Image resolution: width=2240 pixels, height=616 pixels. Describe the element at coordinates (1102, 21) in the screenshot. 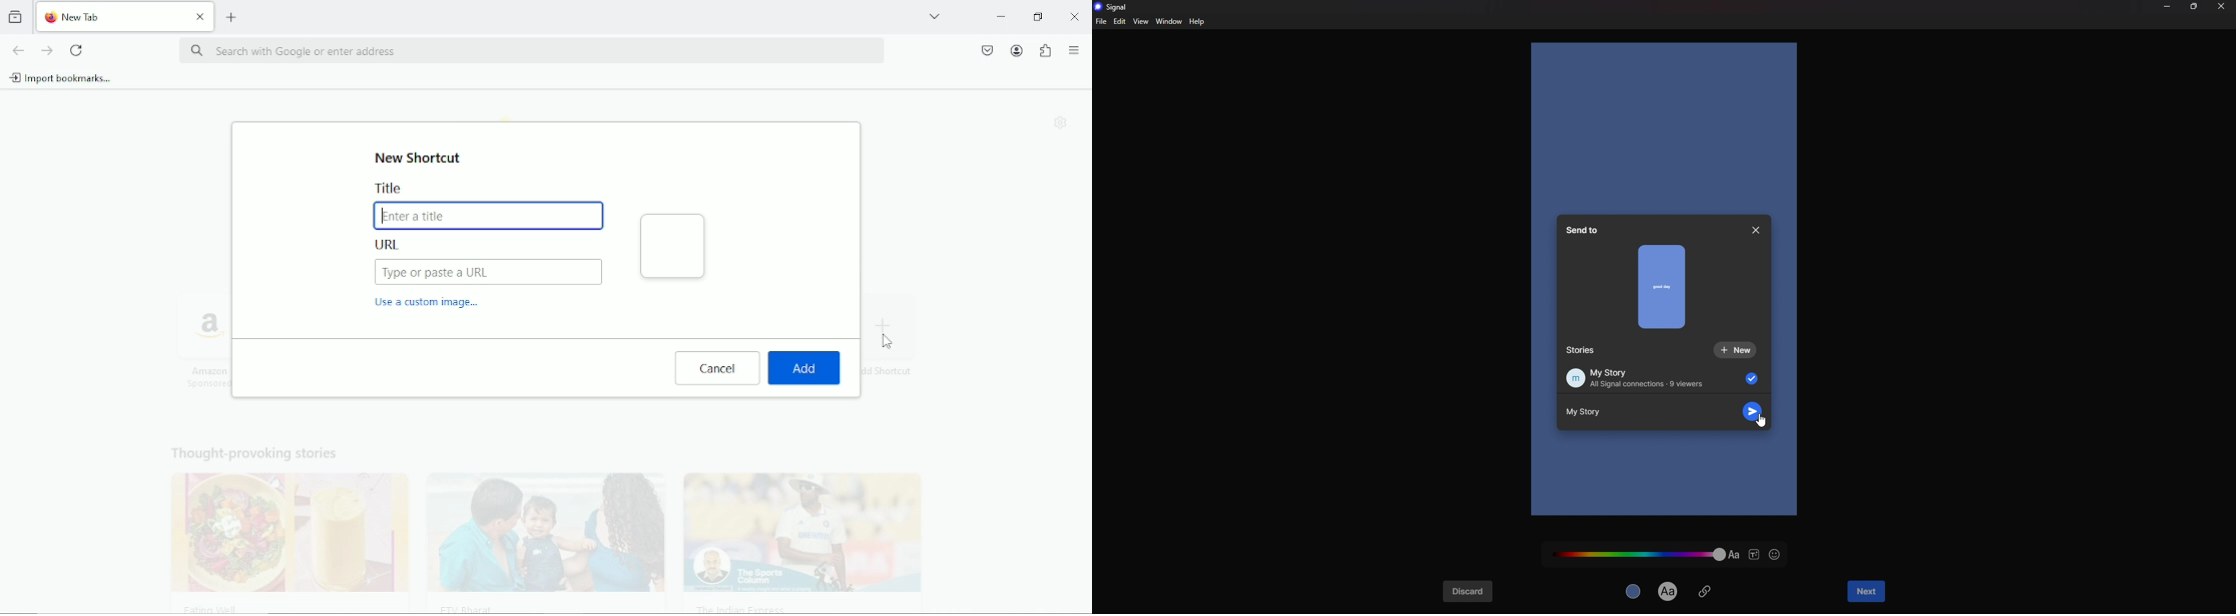

I see `file` at that location.